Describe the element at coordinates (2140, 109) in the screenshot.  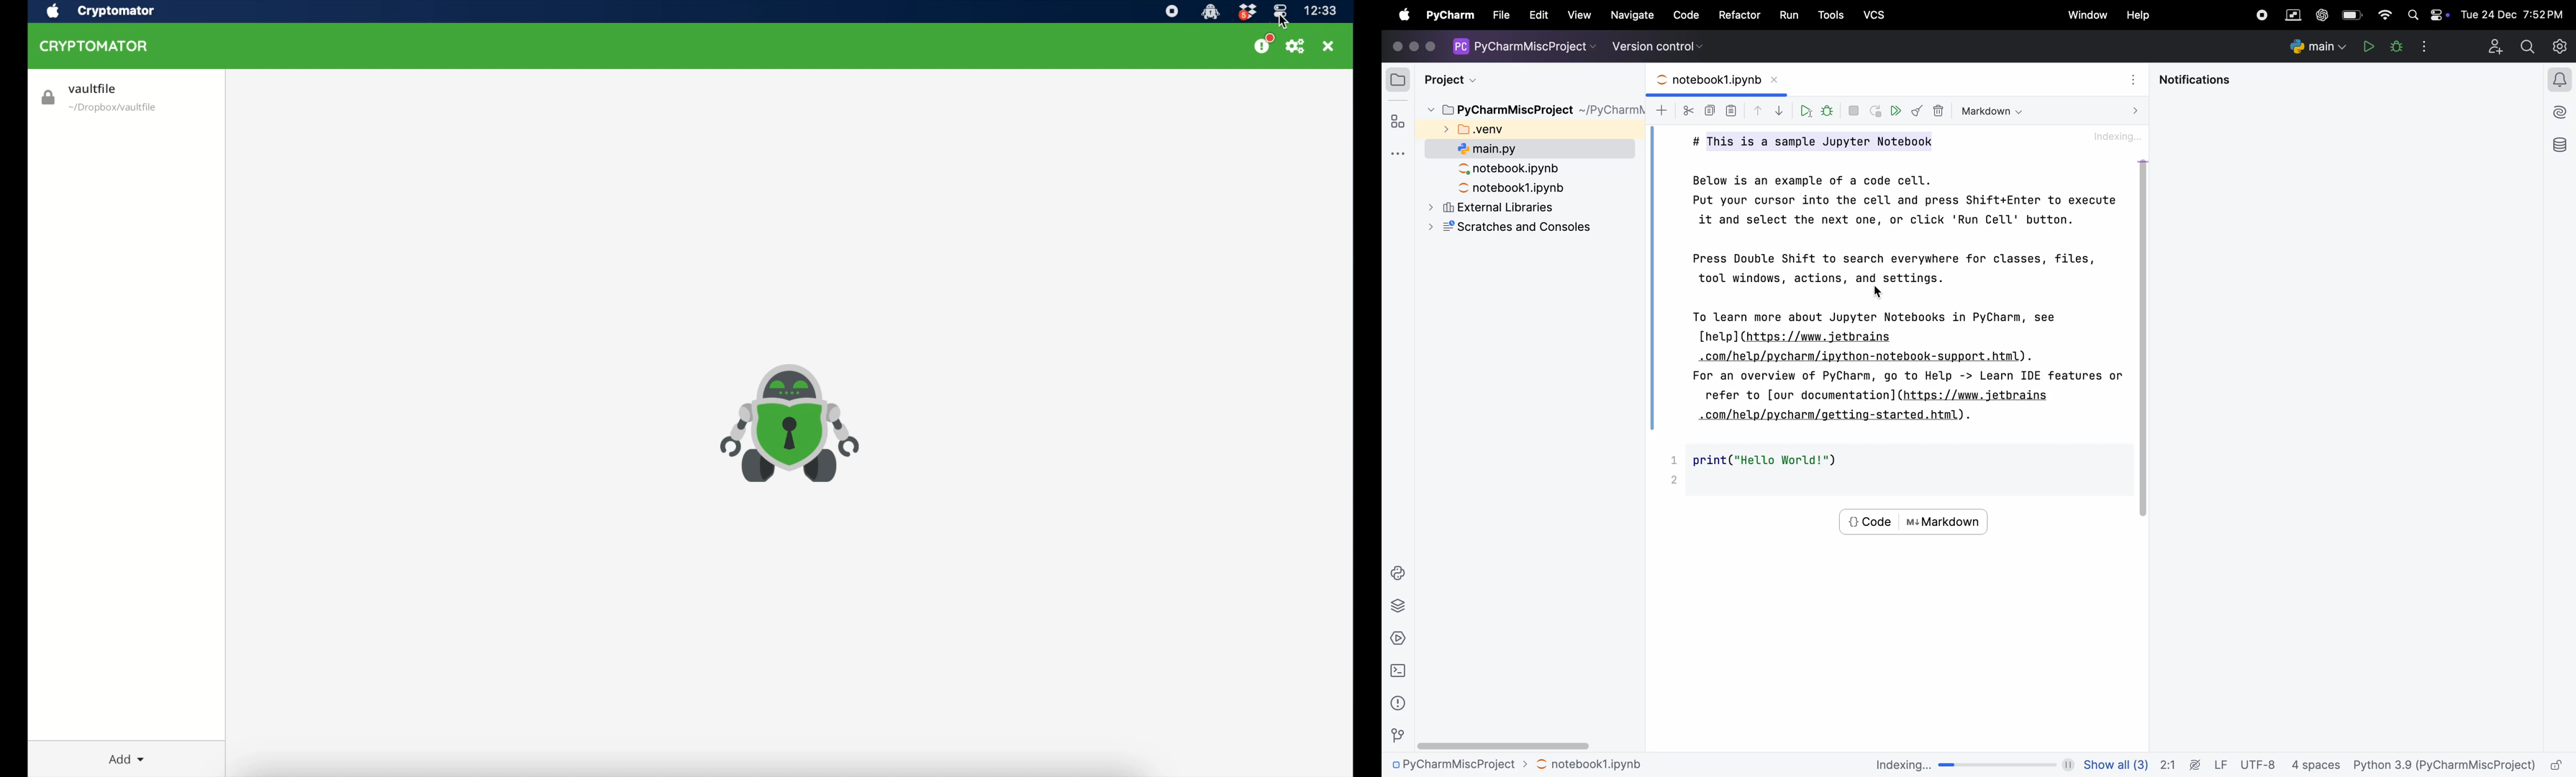
I see `next` at that location.